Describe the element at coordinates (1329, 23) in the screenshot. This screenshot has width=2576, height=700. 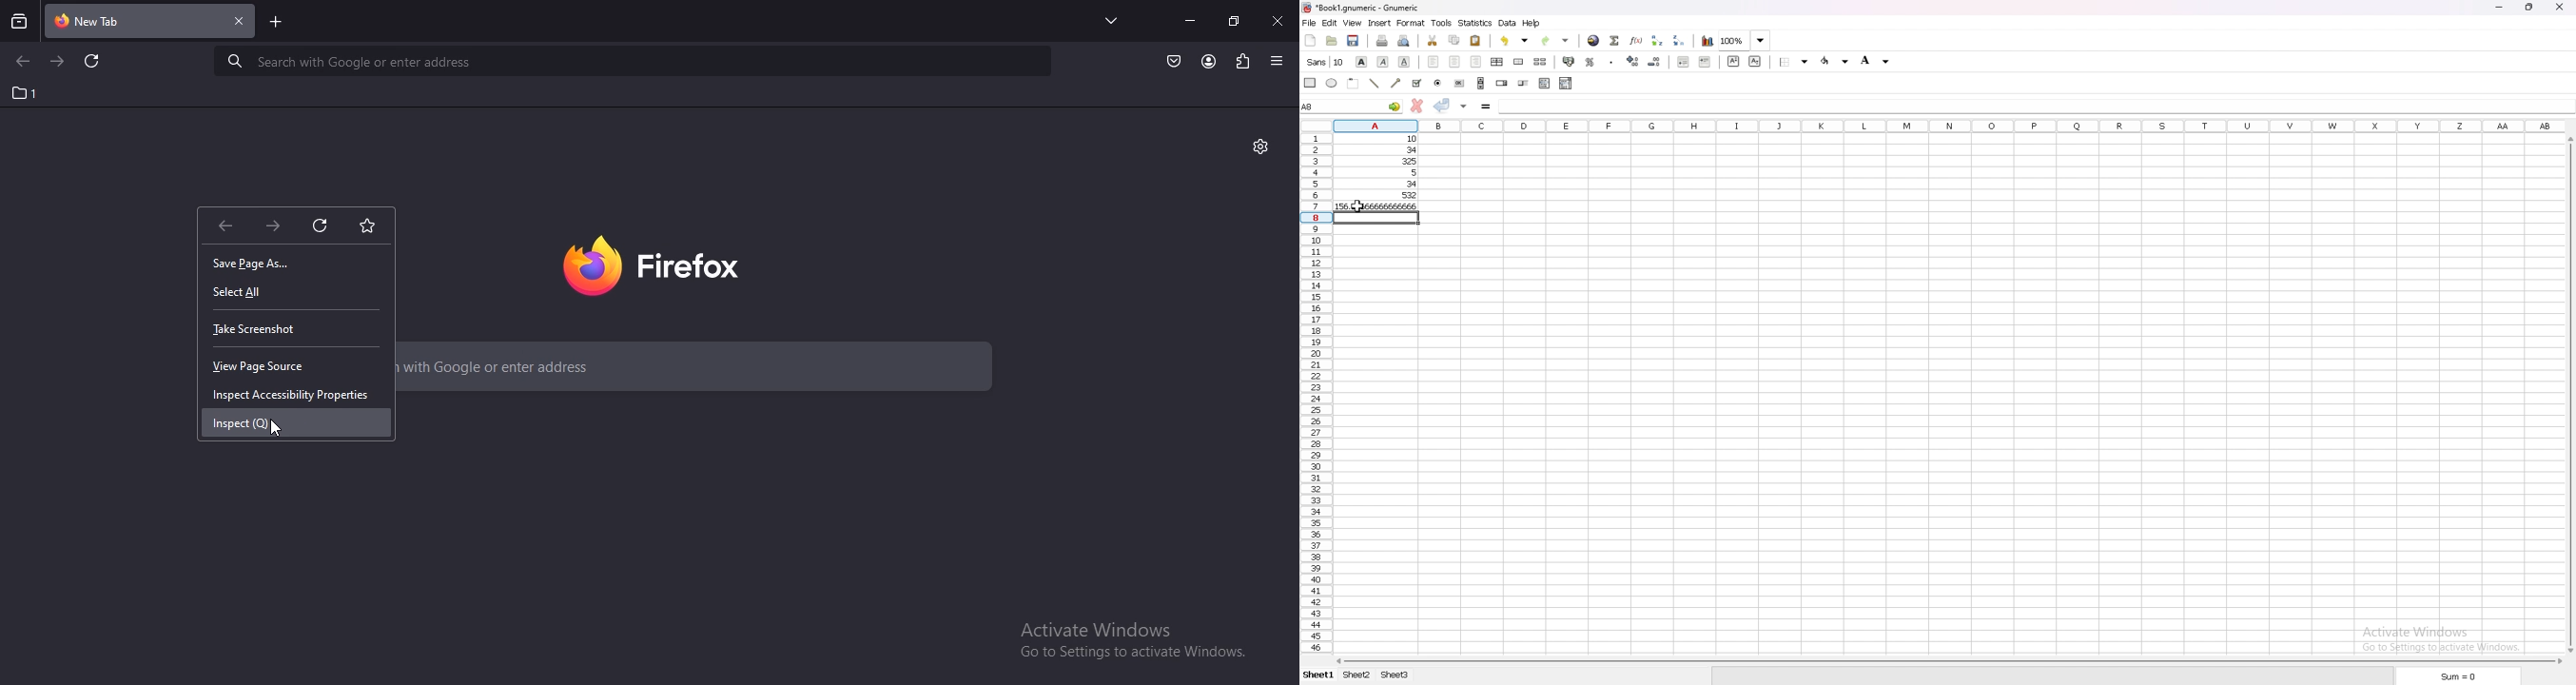
I see `edit` at that location.